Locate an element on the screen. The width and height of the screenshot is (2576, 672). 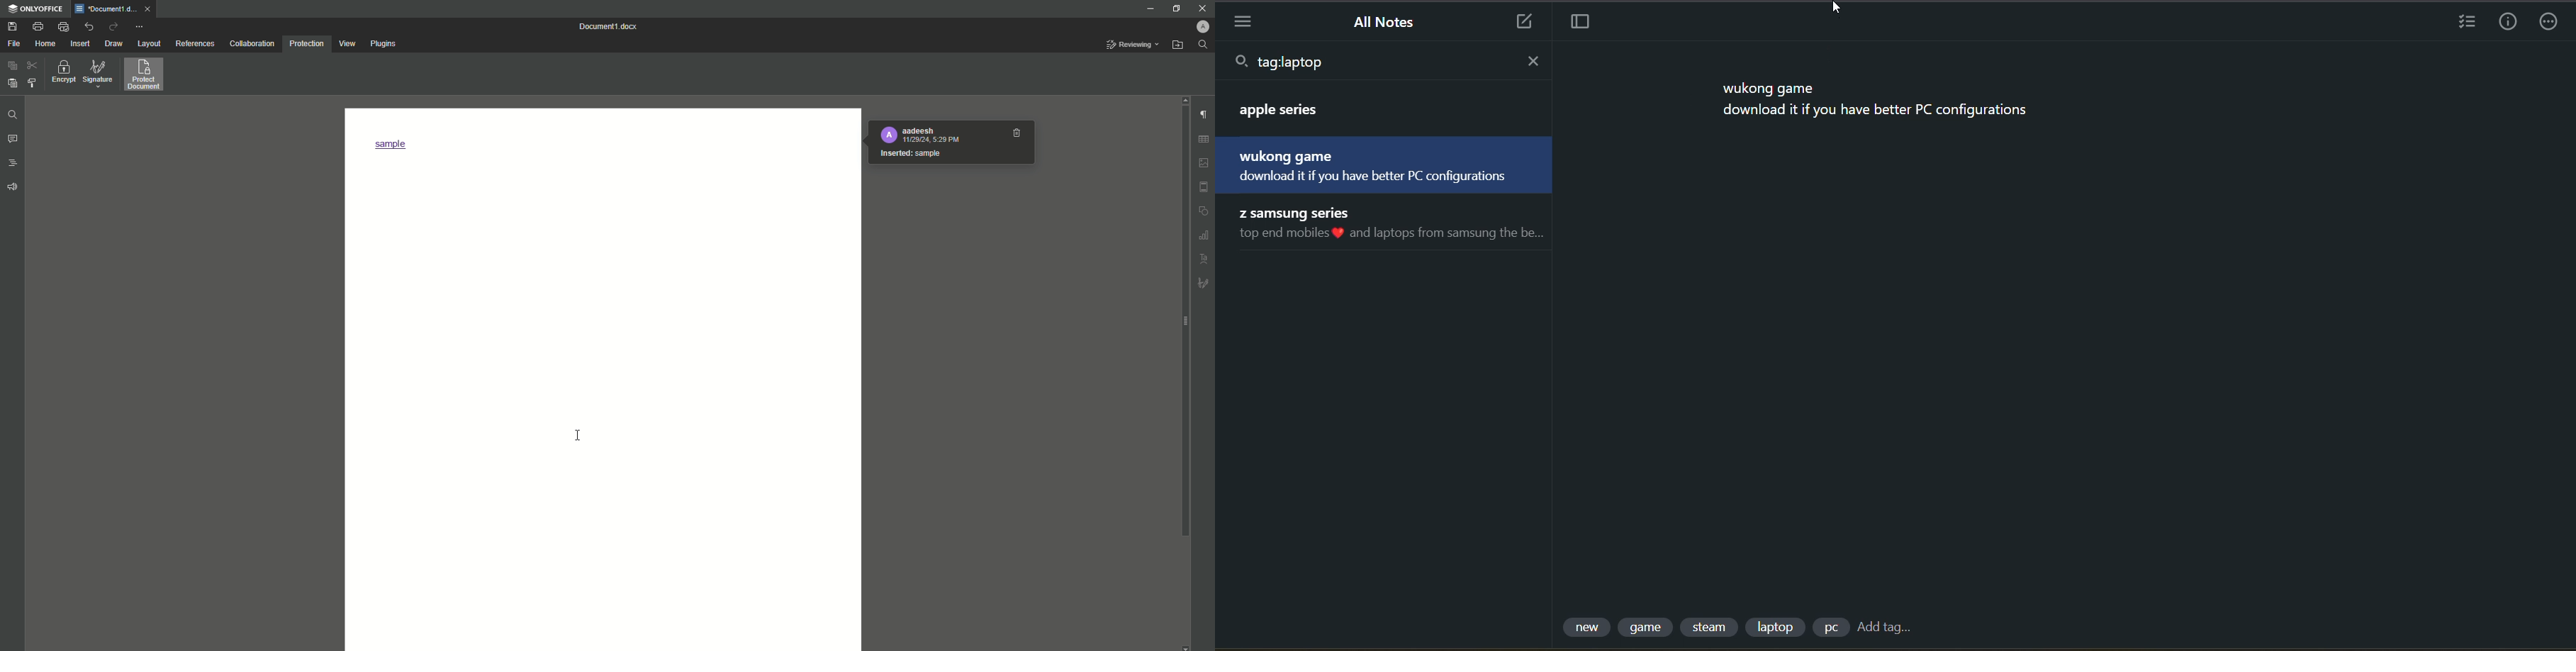
Document1.docx is located at coordinates (105, 9).